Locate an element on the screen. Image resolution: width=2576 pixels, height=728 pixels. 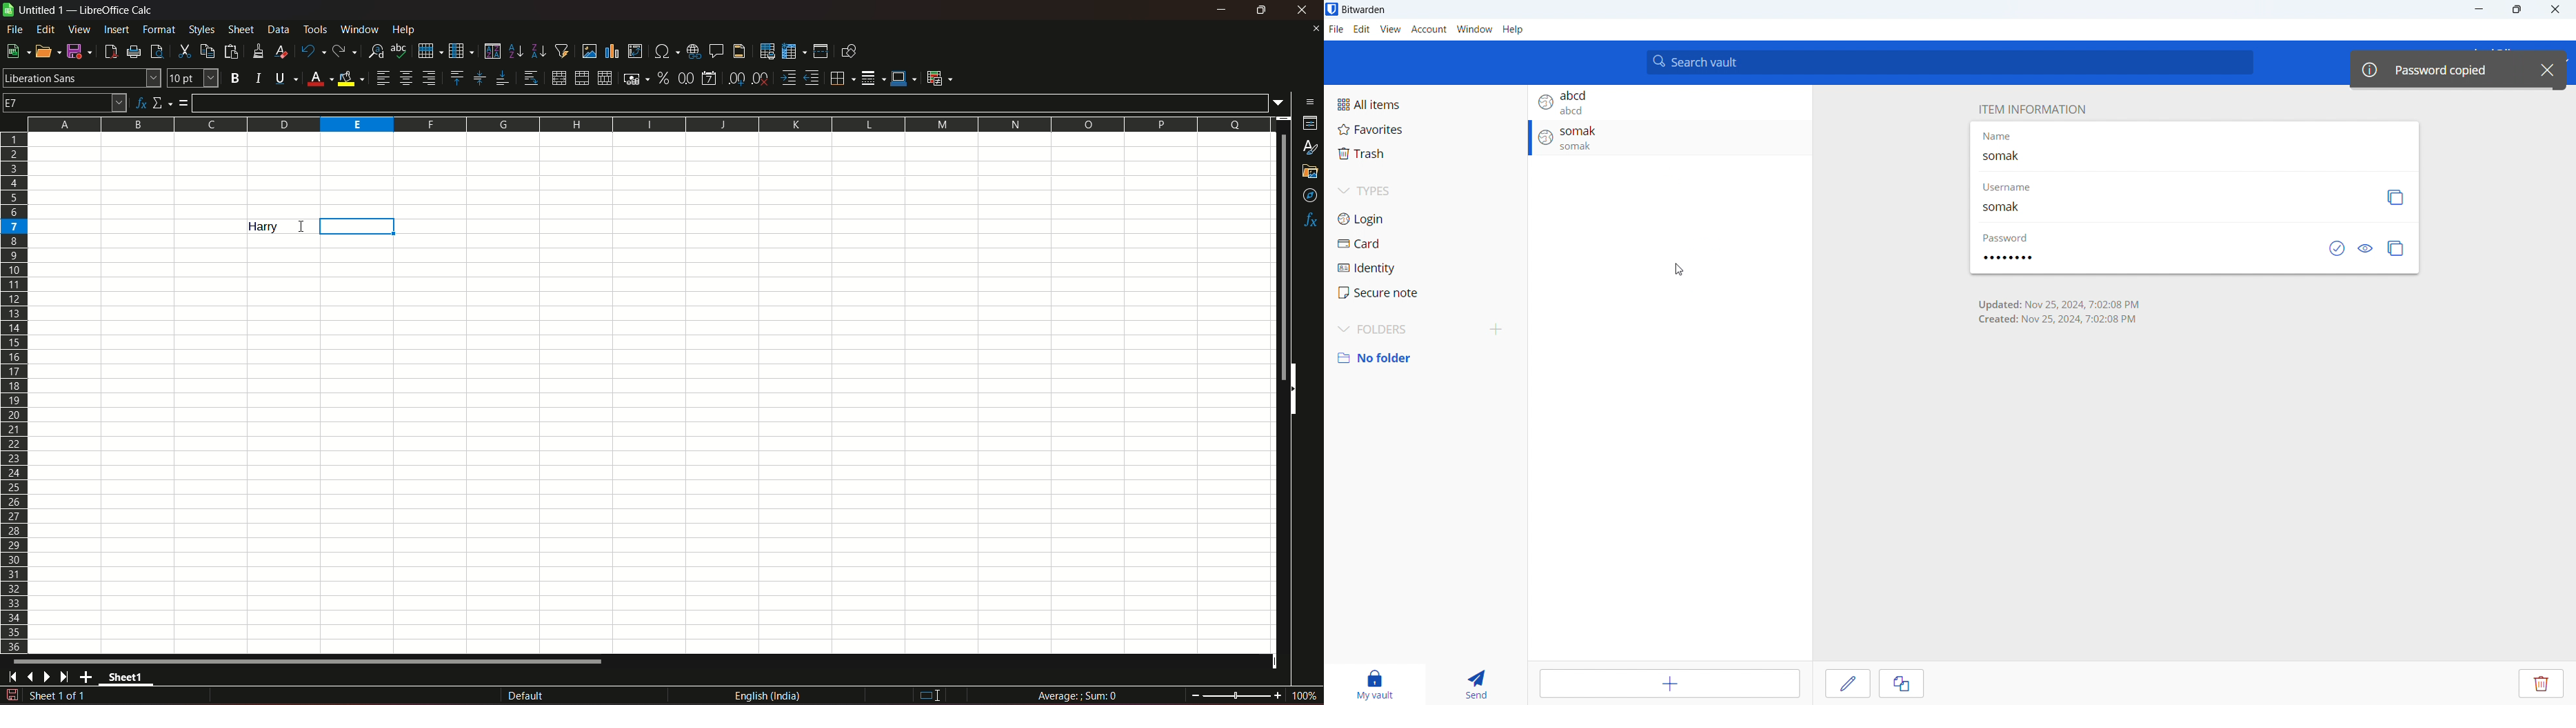
functions is located at coordinates (1310, 221).